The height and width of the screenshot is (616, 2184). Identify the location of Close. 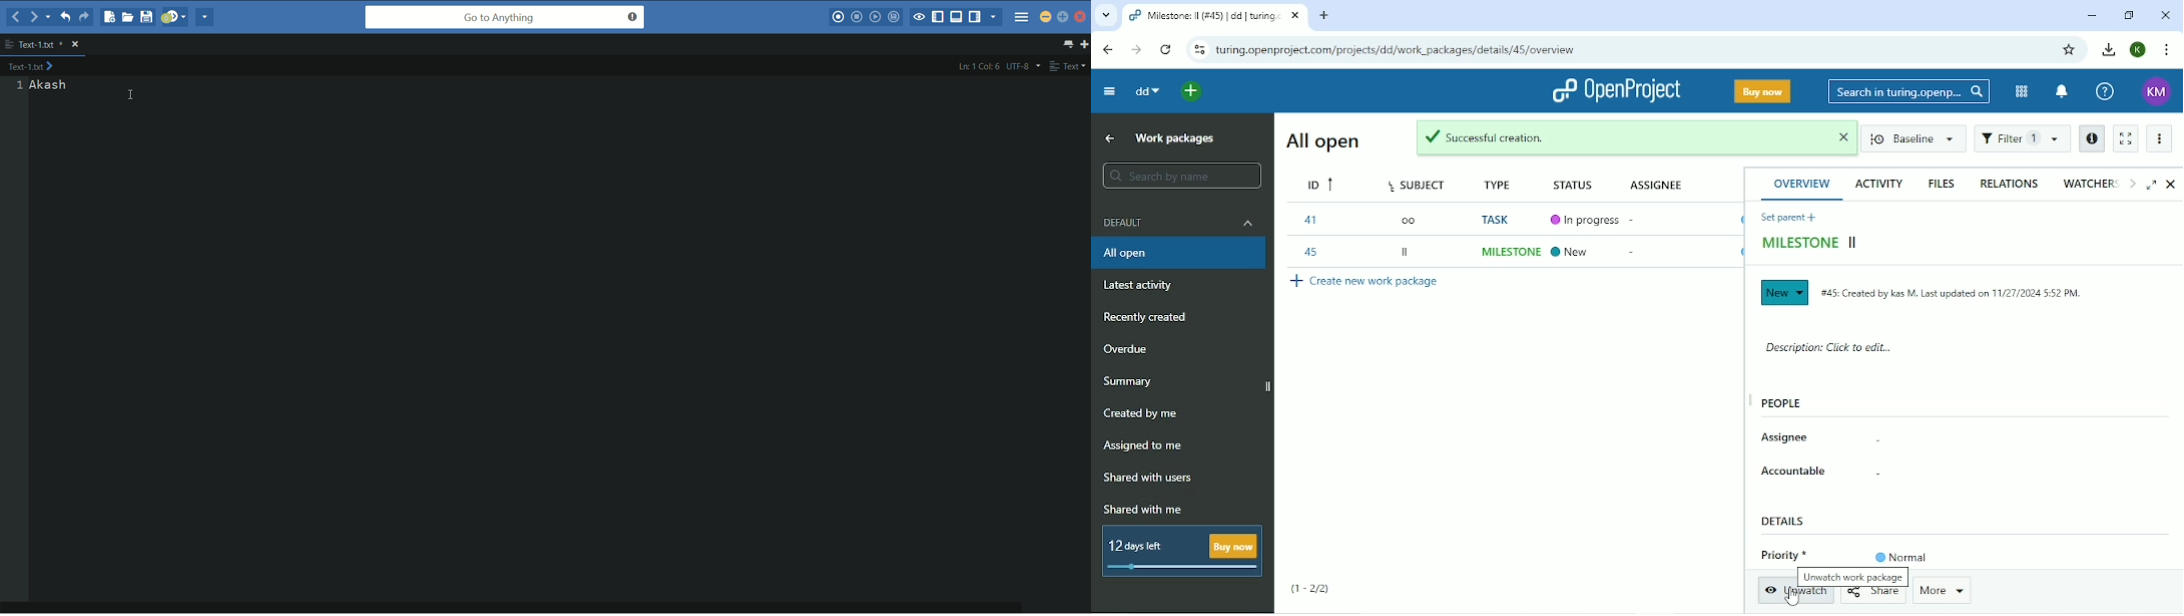
(2166, 16).